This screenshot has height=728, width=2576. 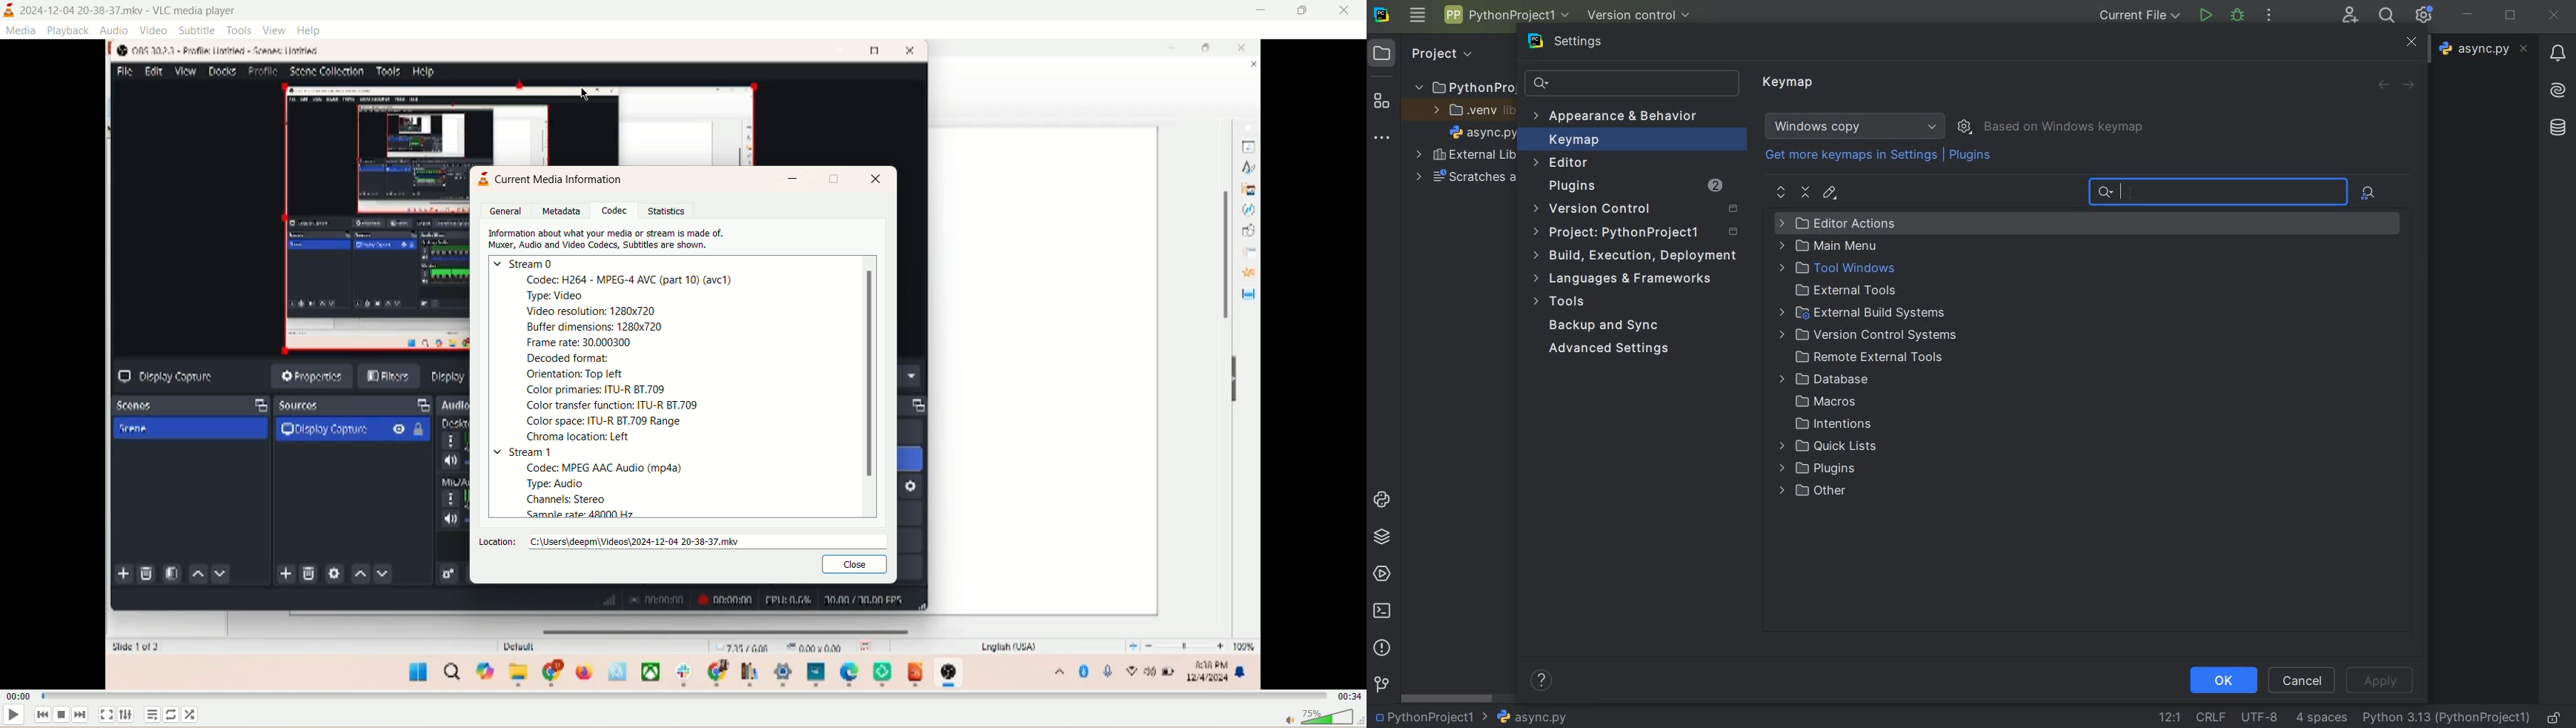 I want to click on problems, so click(x=1381, y=646).